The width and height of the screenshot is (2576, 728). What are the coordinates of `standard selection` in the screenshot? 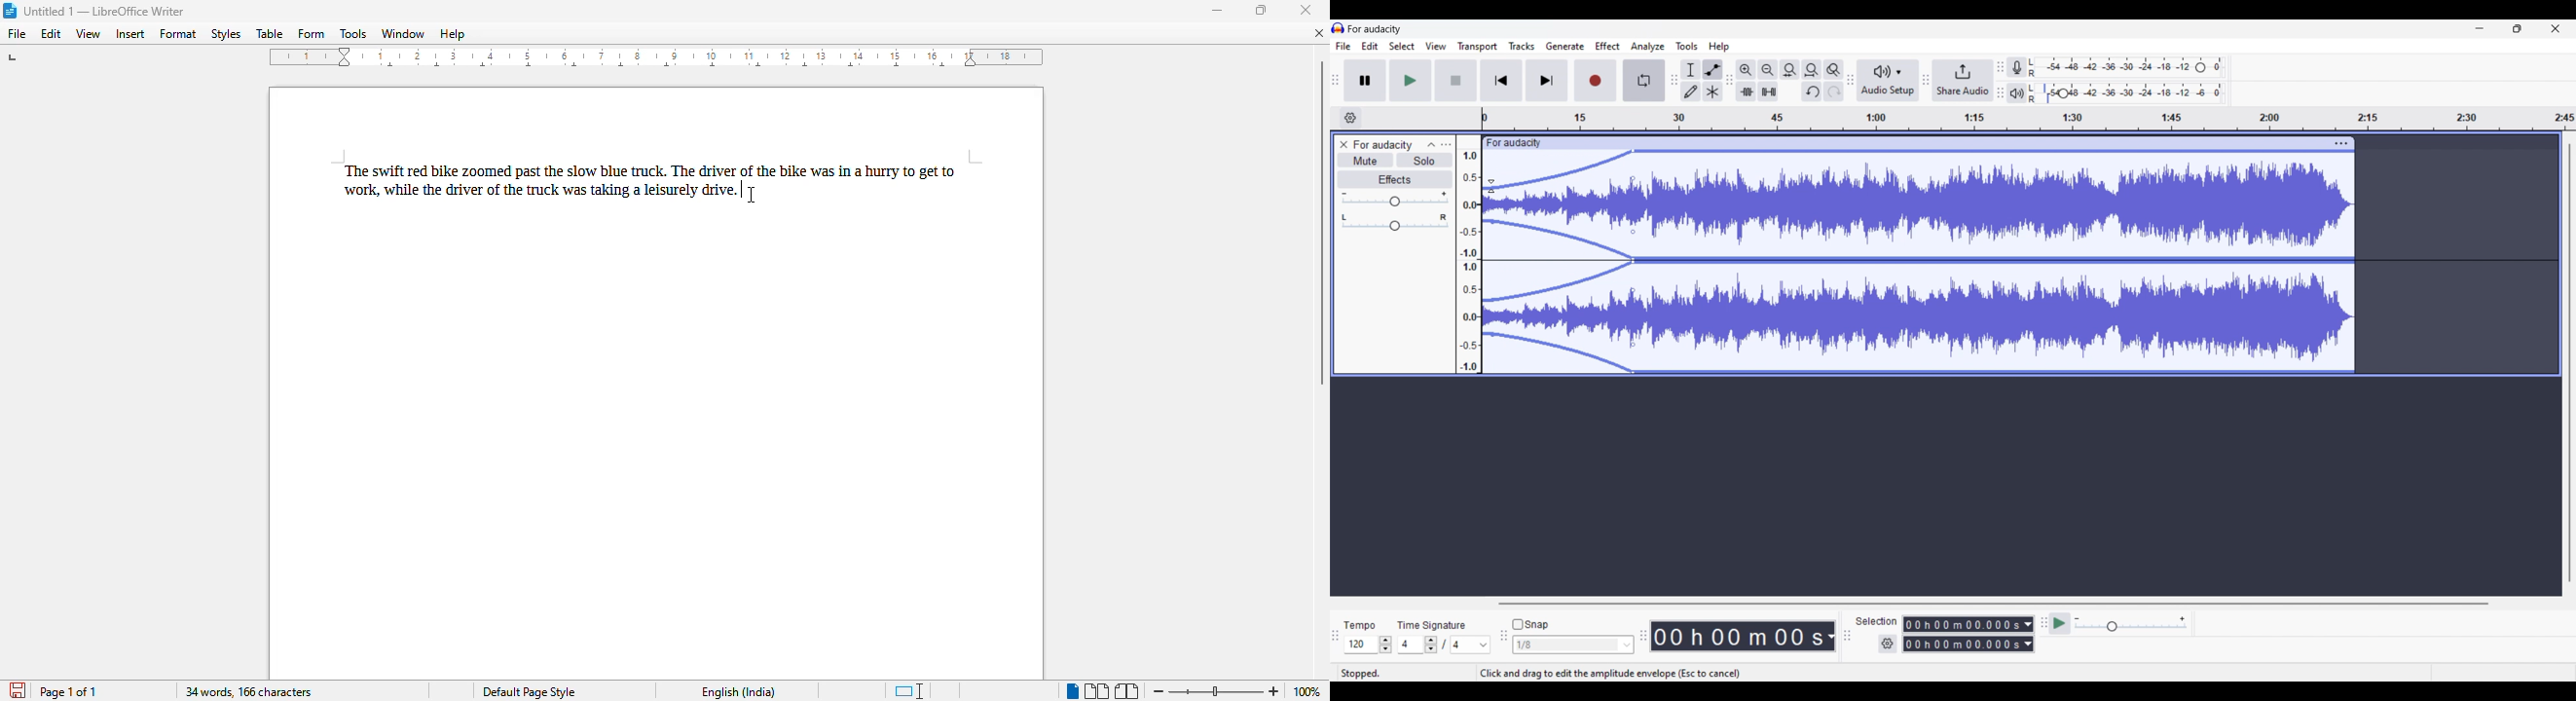 It's located at (909, 691).